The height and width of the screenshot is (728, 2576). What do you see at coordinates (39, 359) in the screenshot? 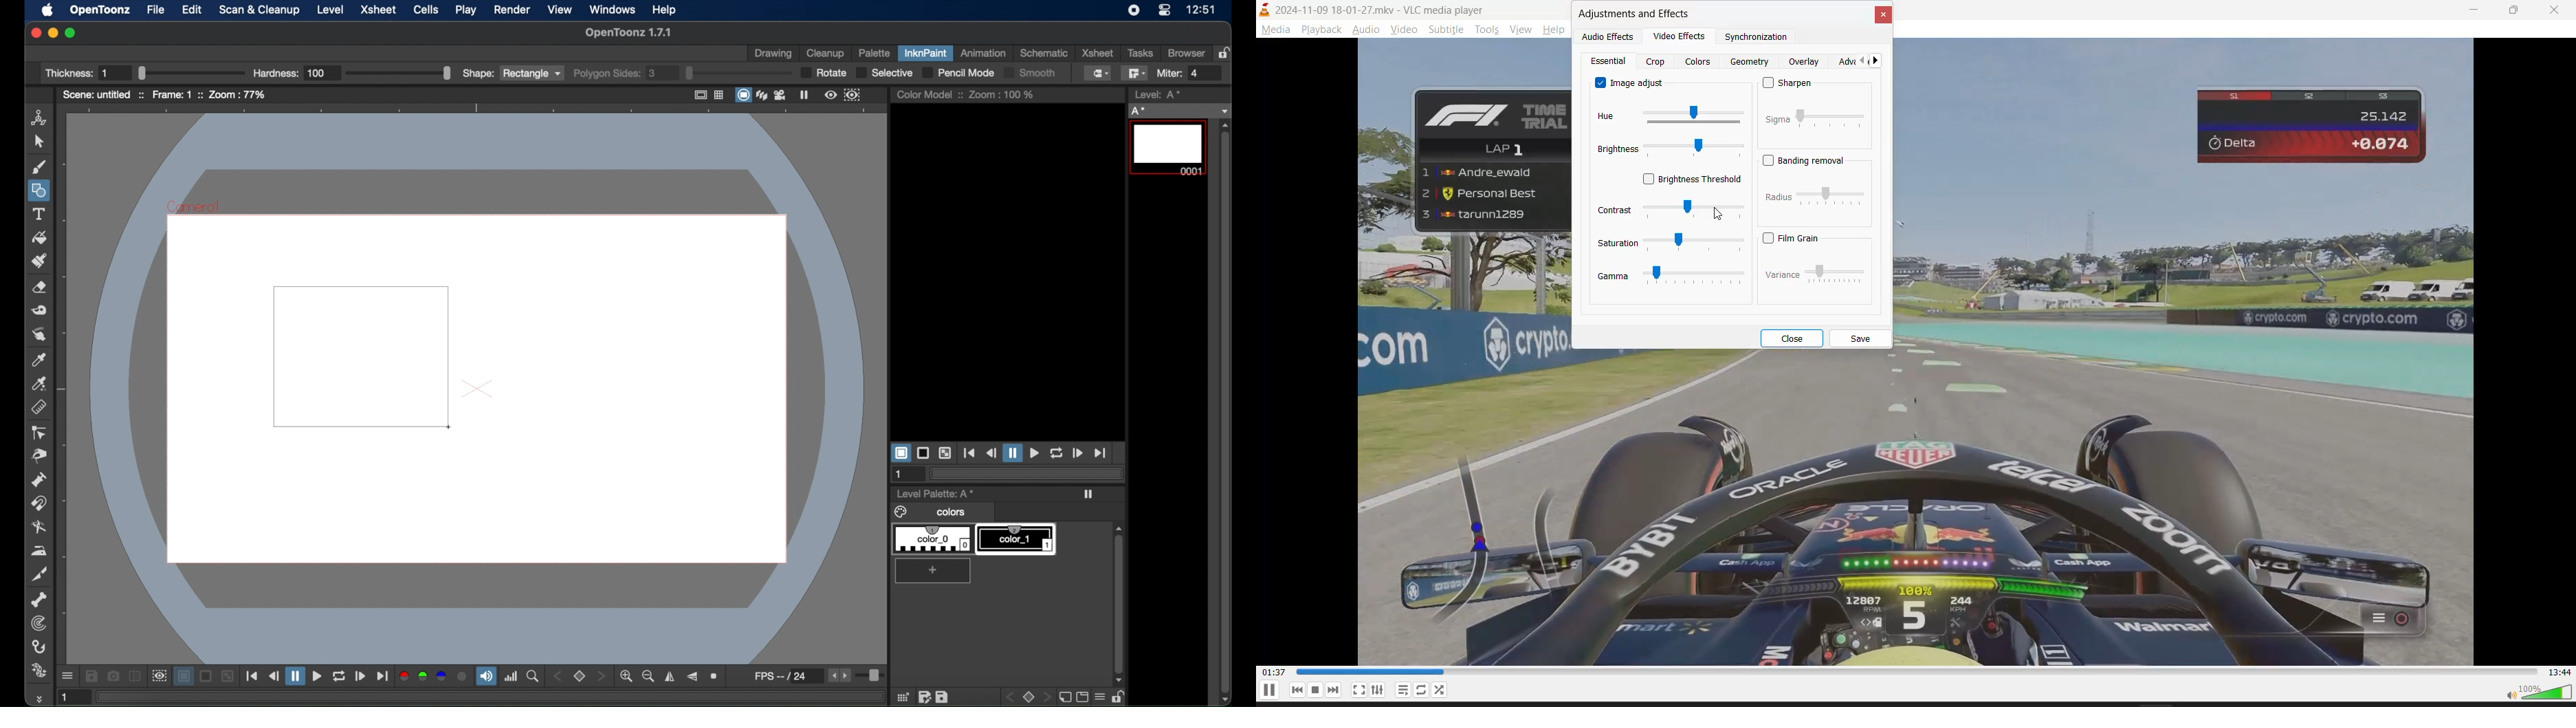
I see `picker tool` at bounding box center [39, 359].